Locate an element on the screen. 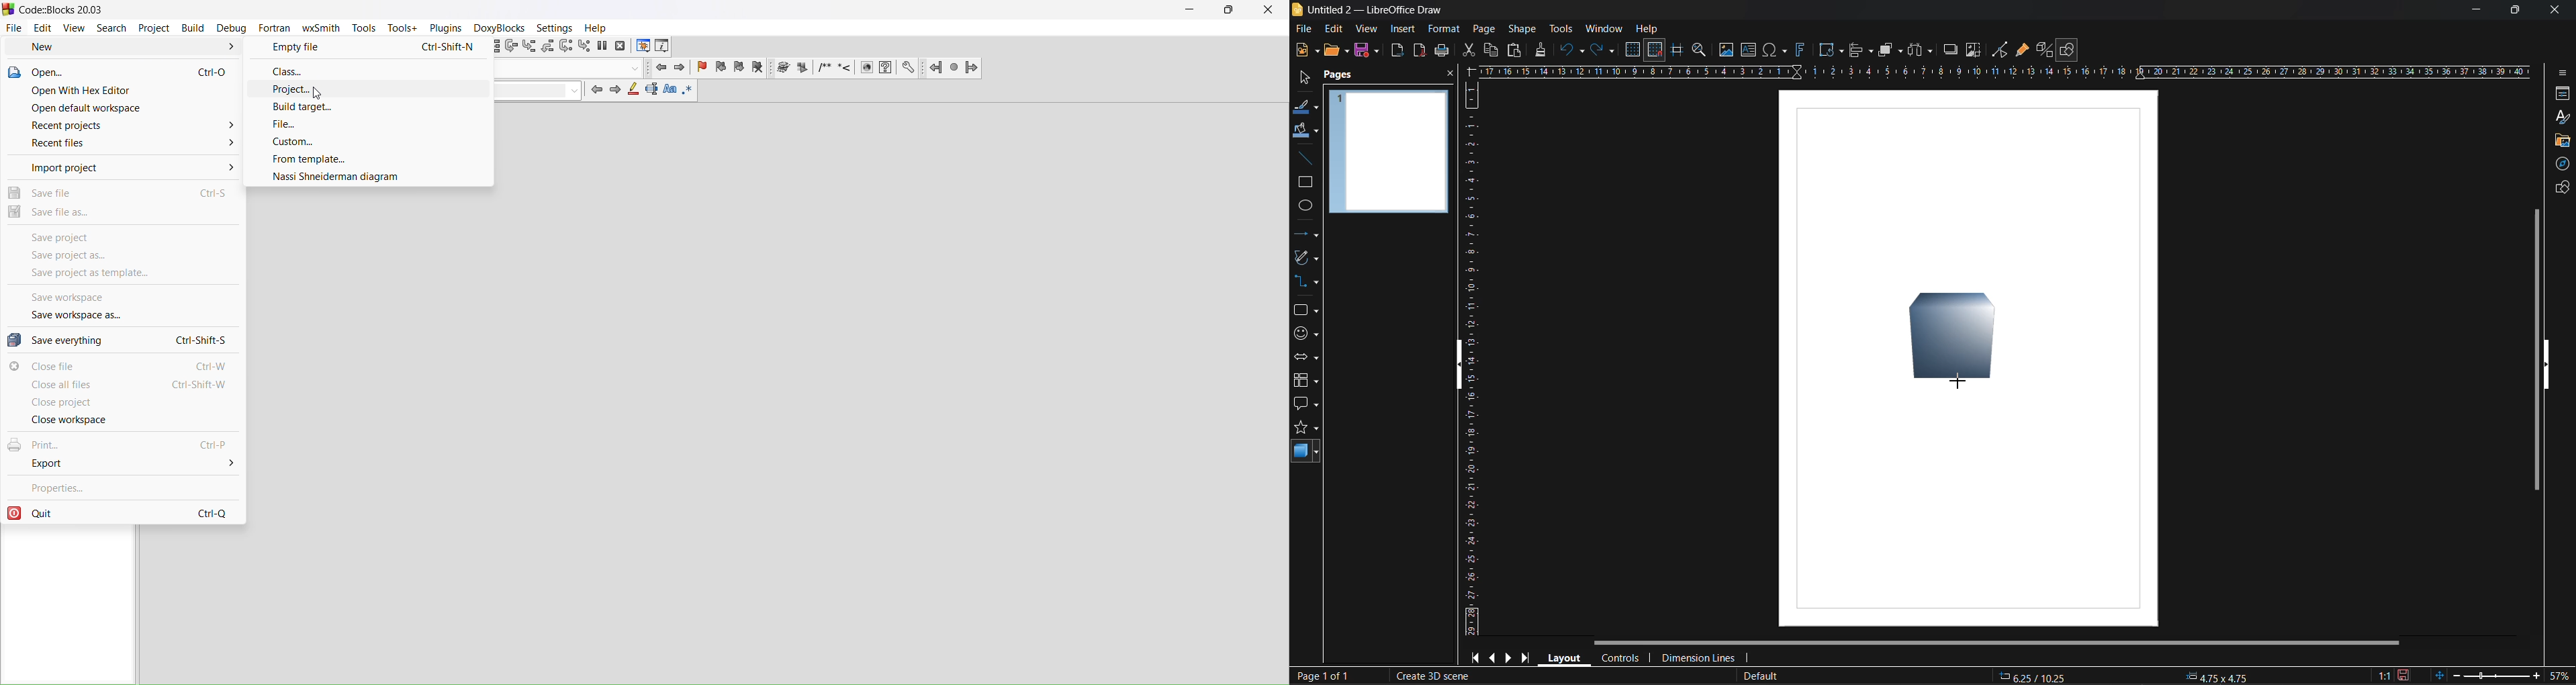 The width and height of the screenshot is (2576, 700). cursor is located at coordinates (312, 95).